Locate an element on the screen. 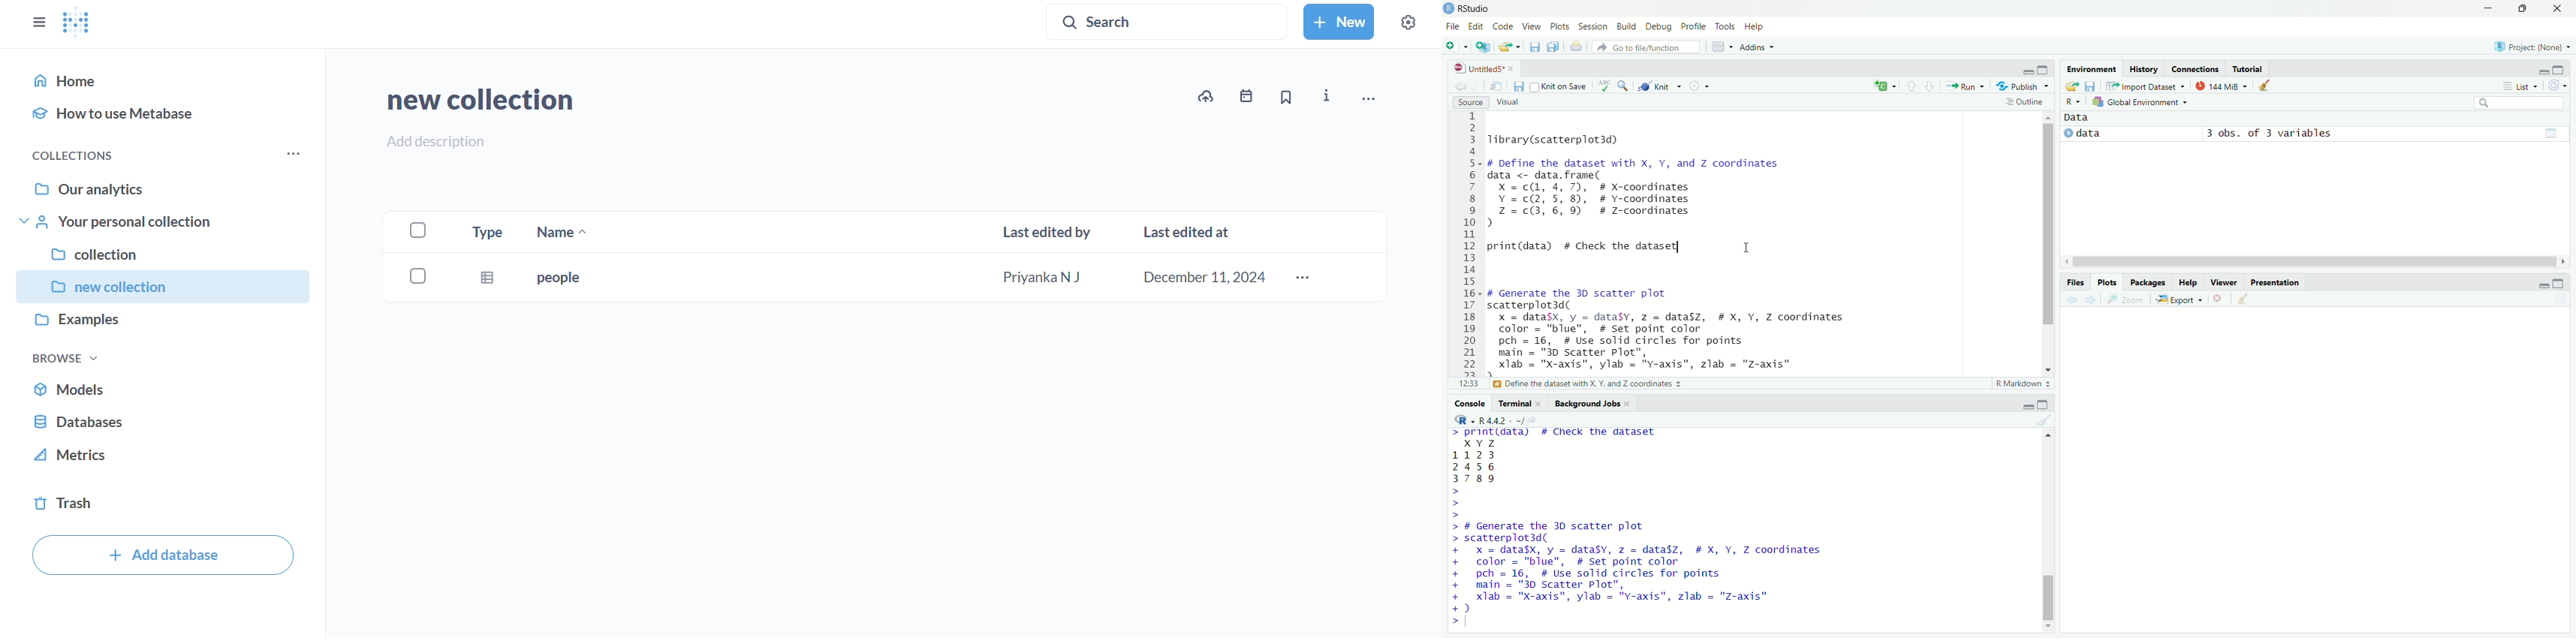 Image resolution: width=2576 pixels, height=644 pixels. 12:33 is located at coordinates (1466, 384).